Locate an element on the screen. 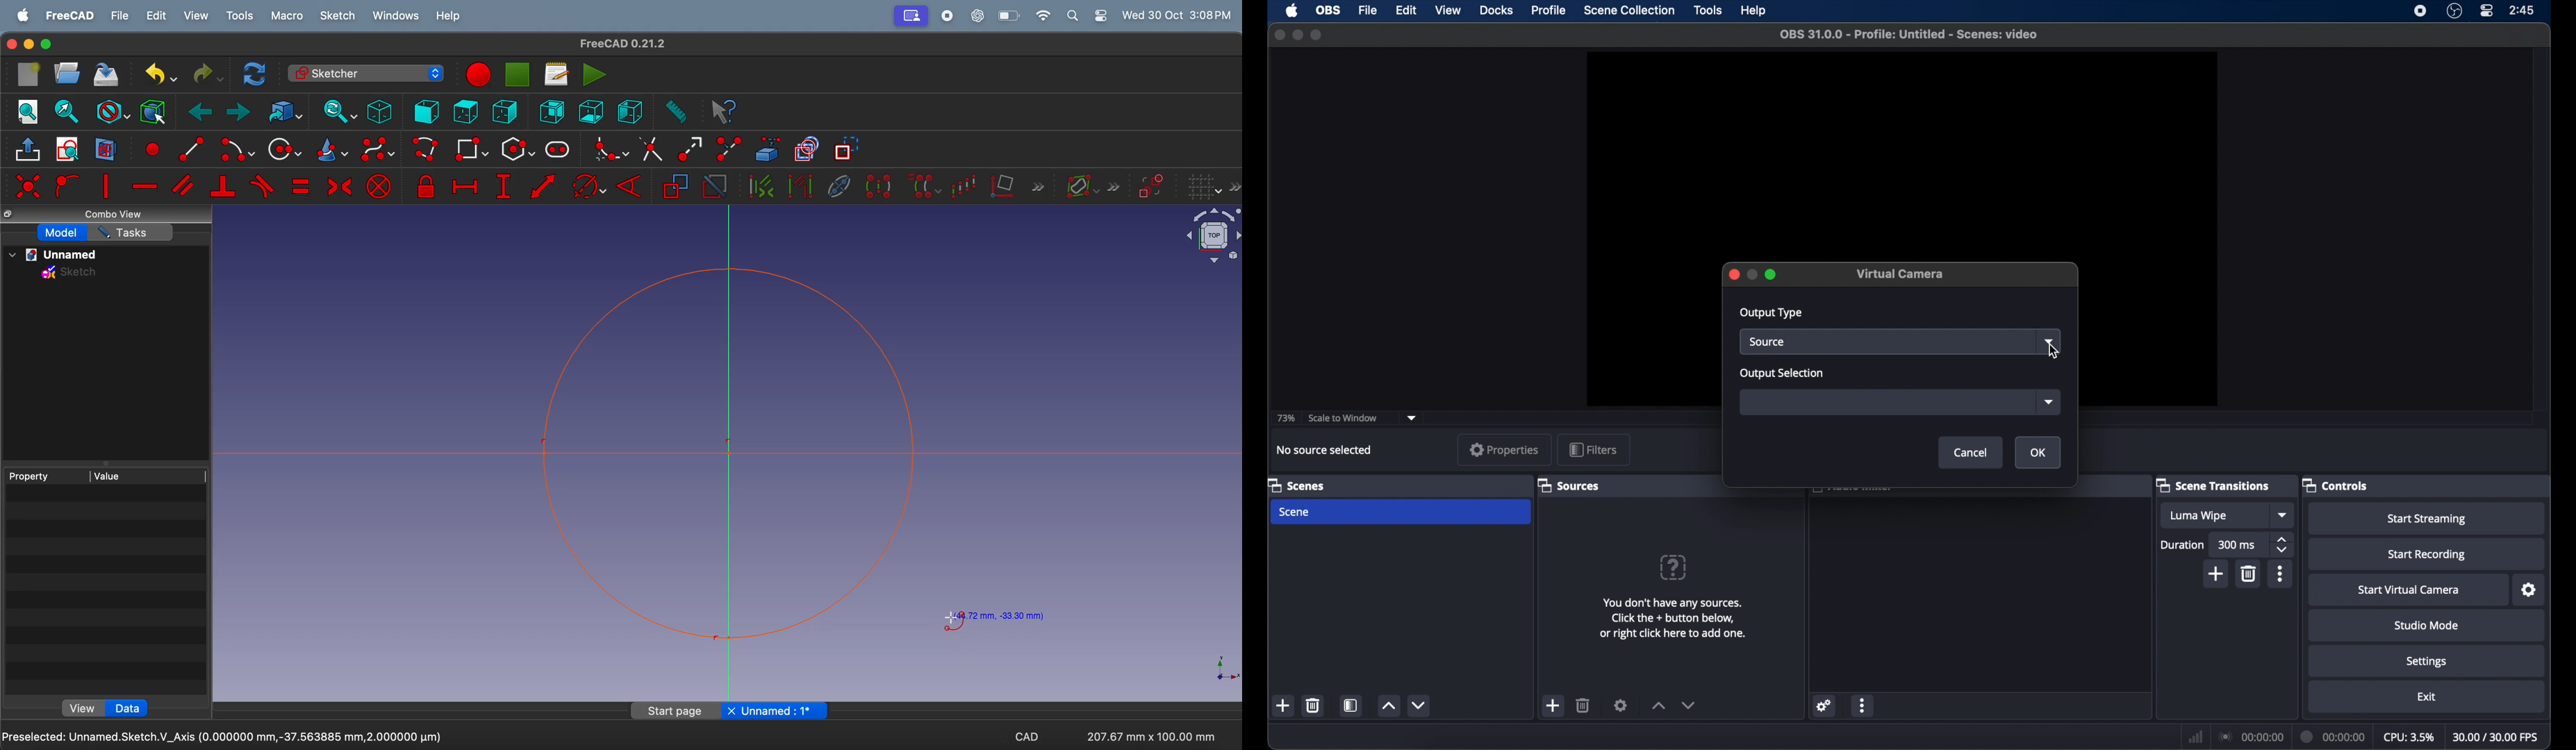  create rectangle is located at coordinates (472, 149).